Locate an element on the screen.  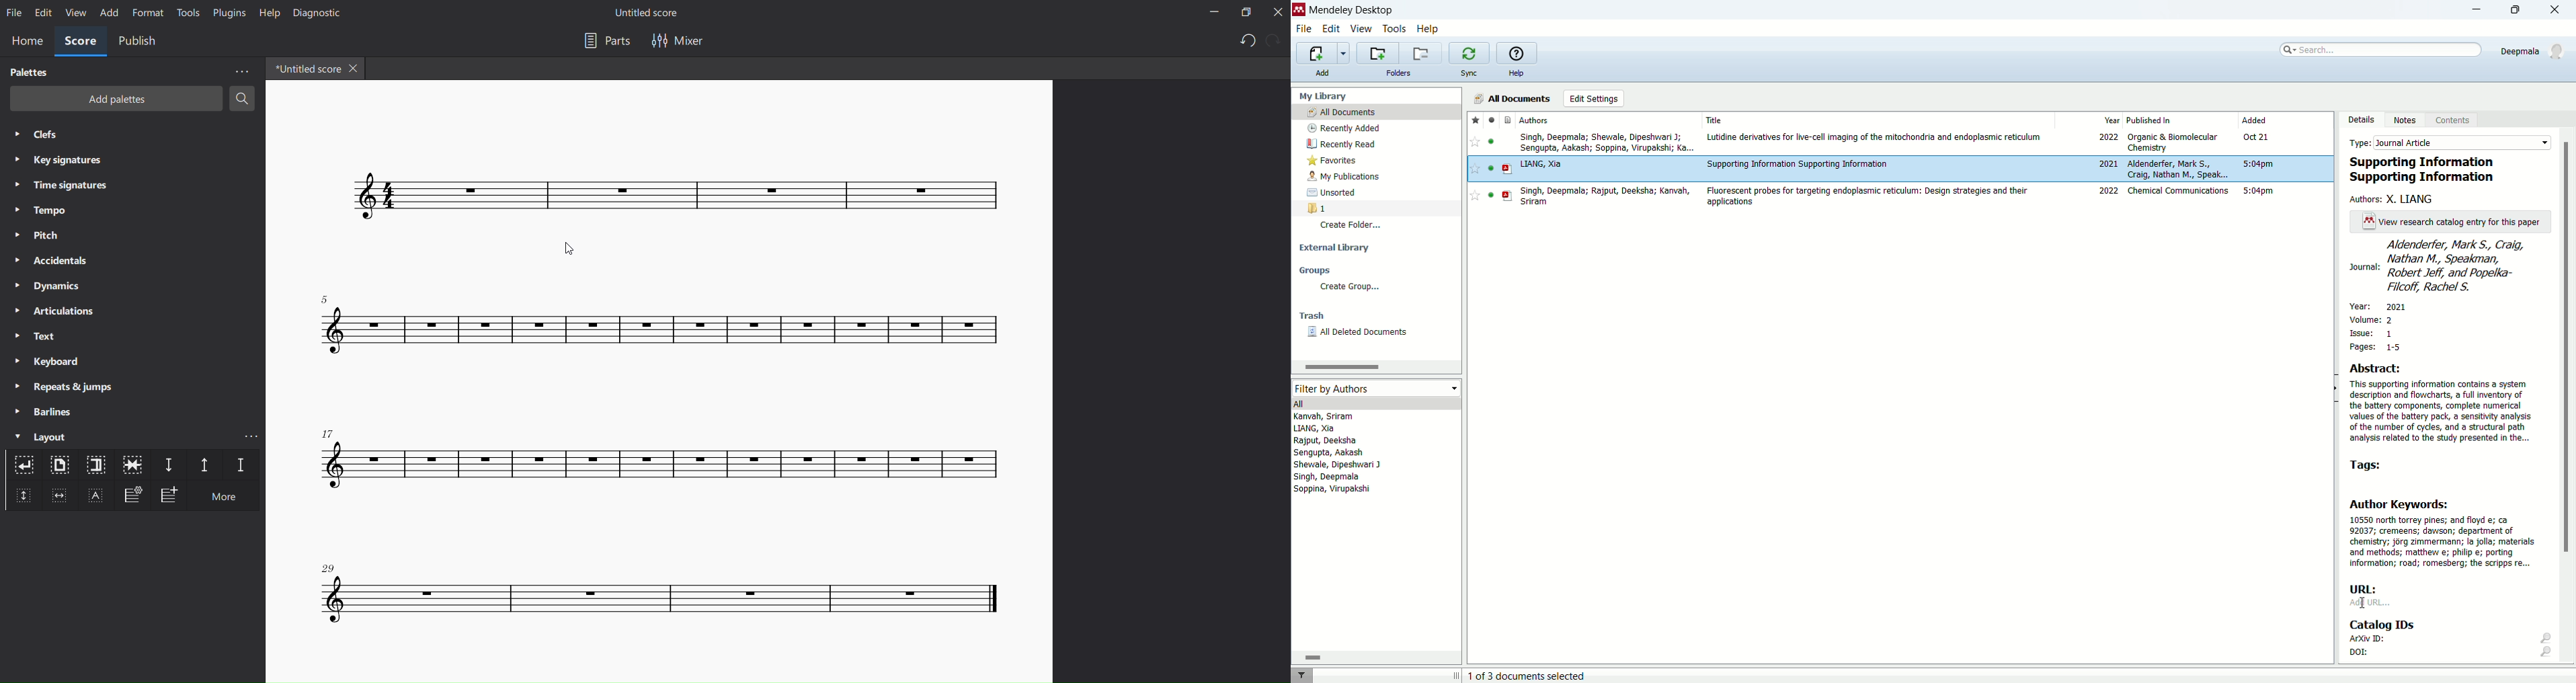
Author Keywords:10550 north torrey pines; and floyd e; ca92037; cremeens; dawson; department of chemistry; jorg Zimmermann; la jolla; materials and methods; matthew e; philip e; porting information; road; romesberg; the scripps re... is located at coordinates (2443, 533).